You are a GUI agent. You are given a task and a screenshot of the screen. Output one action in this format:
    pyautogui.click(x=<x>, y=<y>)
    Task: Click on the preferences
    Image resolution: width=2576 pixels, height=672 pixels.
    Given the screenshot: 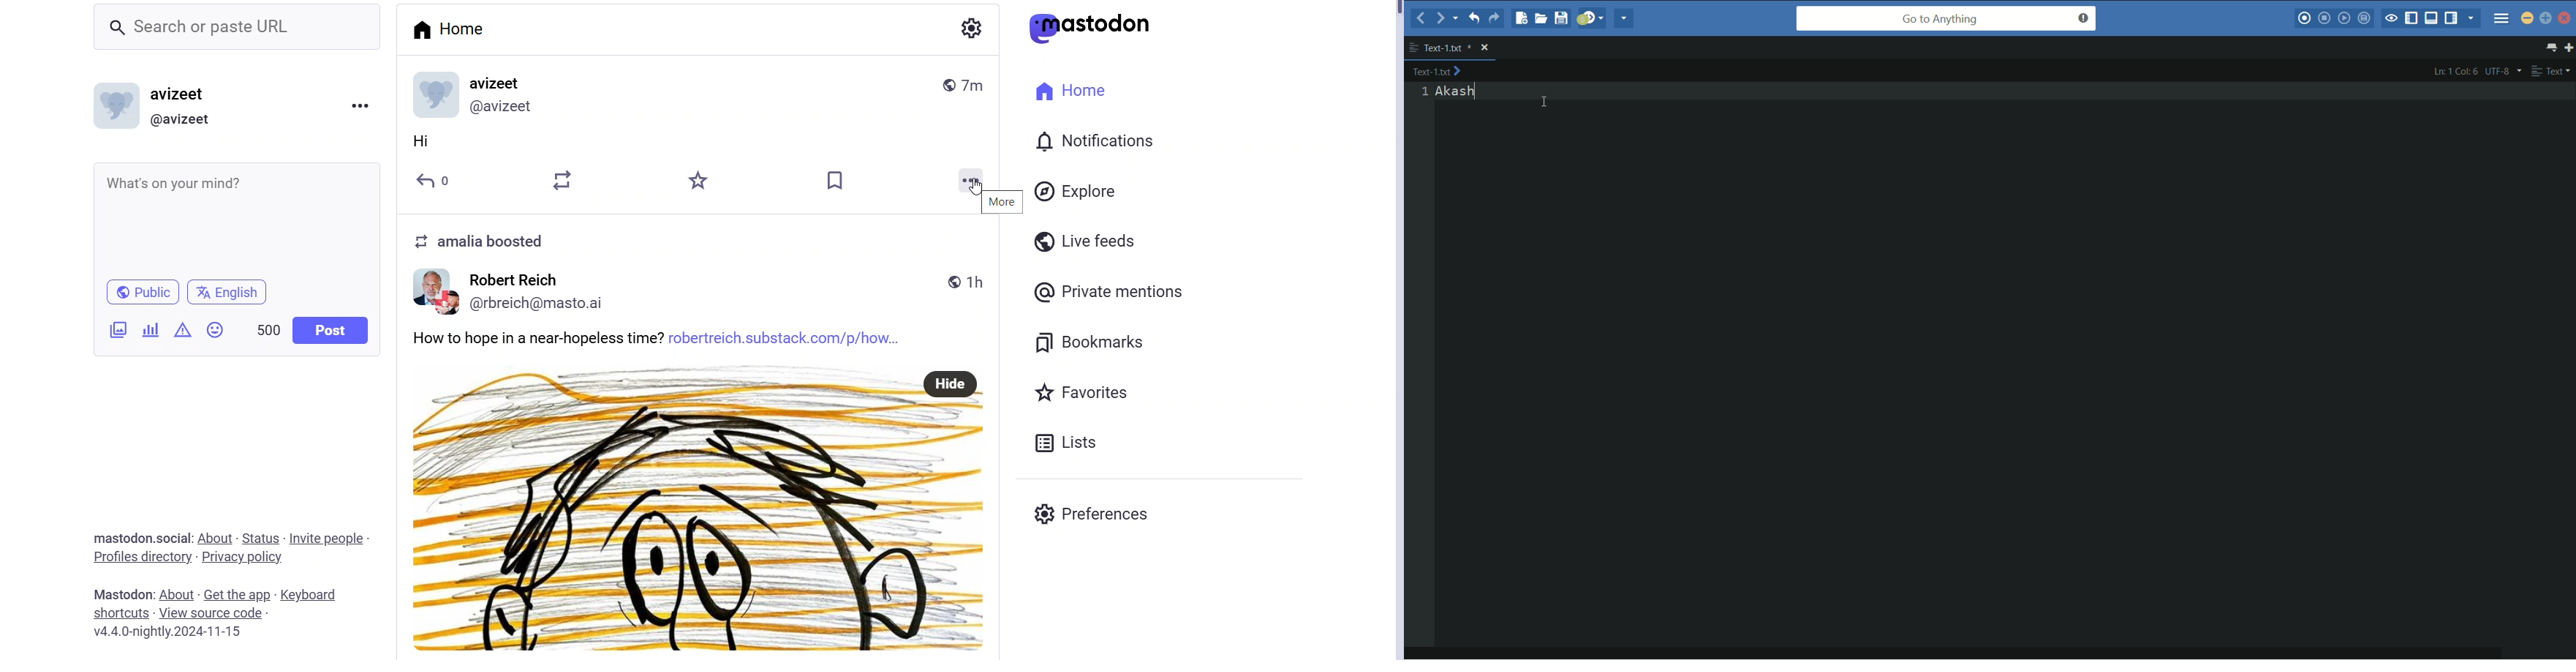 What is the action you would take?
    pyautogui.click(x=1094, y=512)
    